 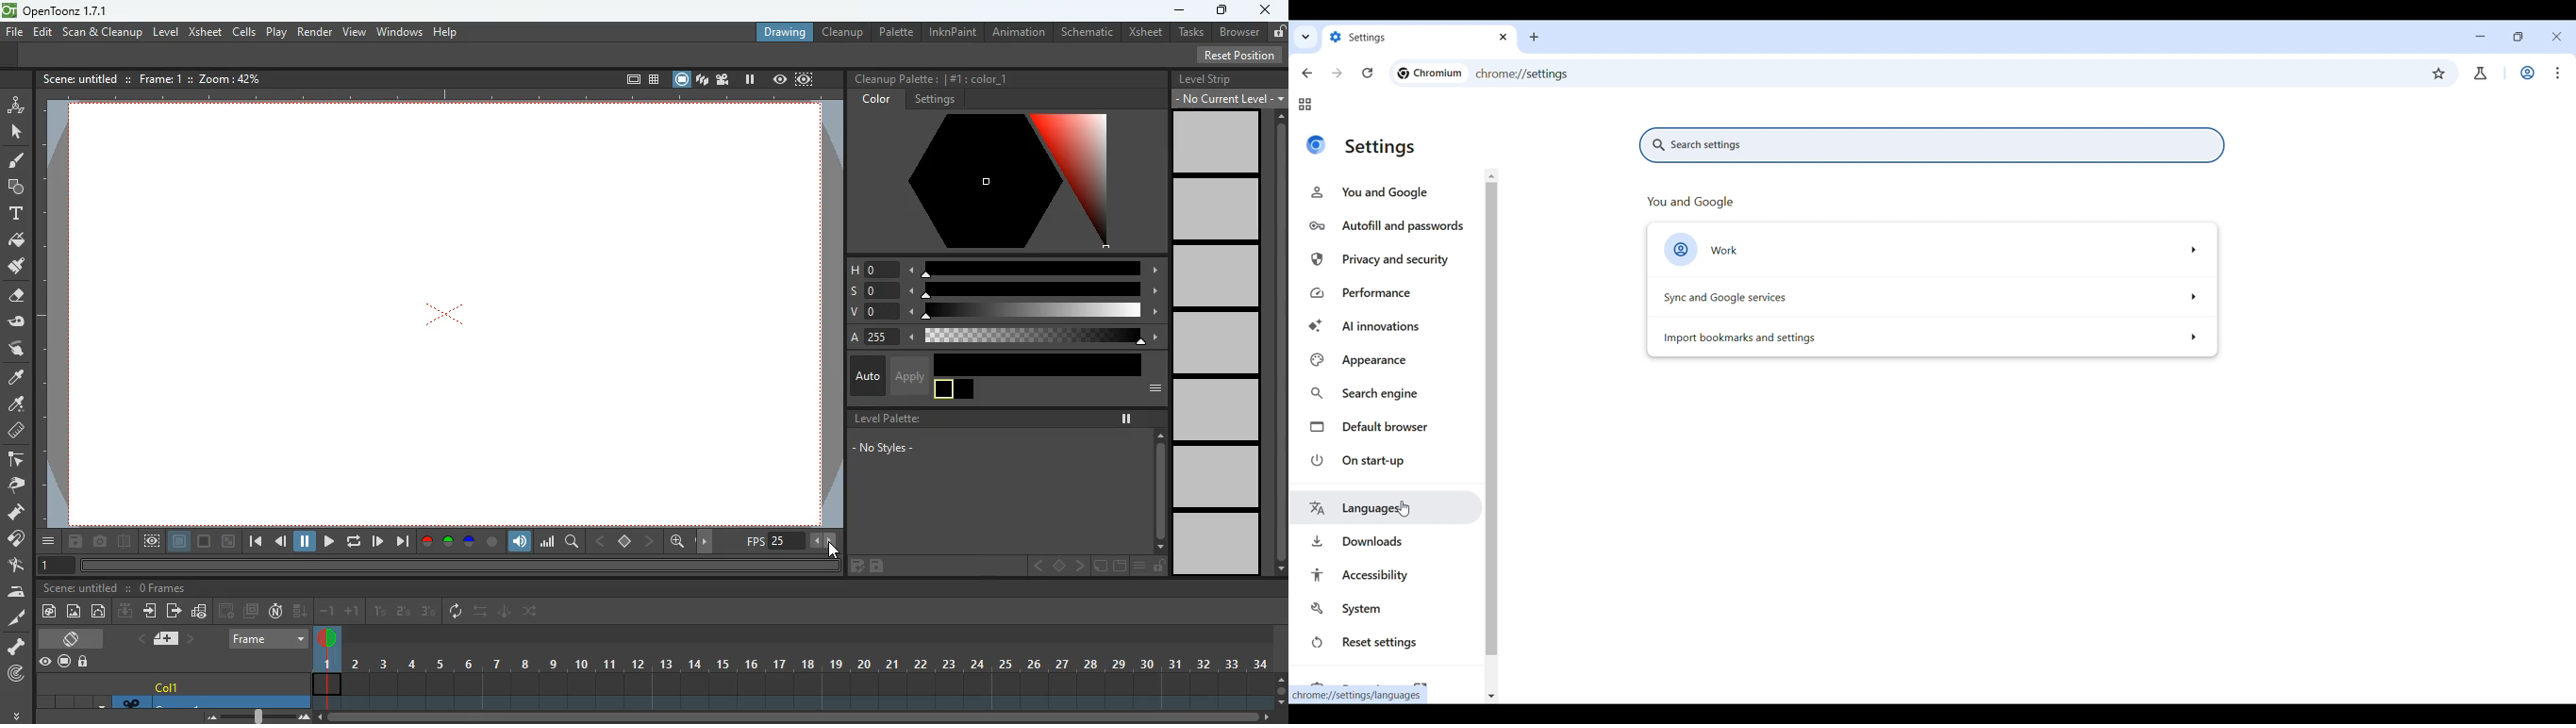 What do you see at coordinates (1930, 297) in the screenshot?
I see `Sync and Google services options` at bounding box center [1930, 297].